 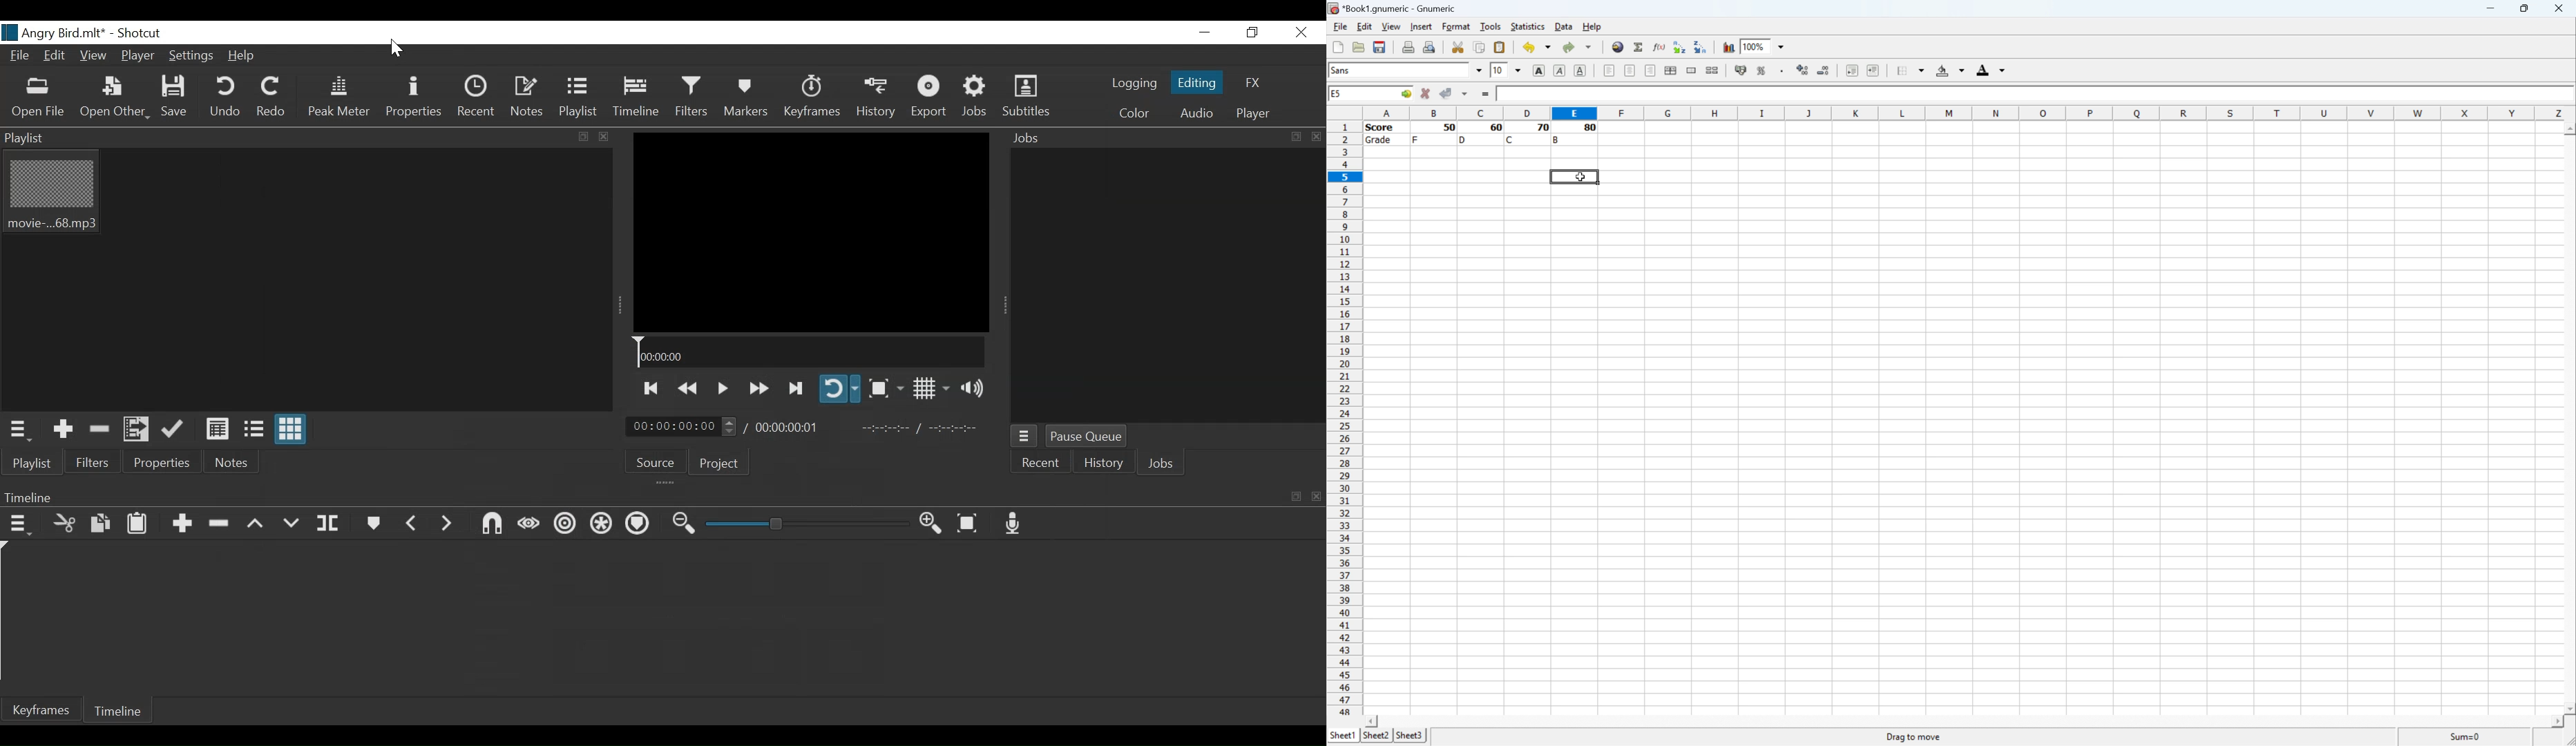 I want to click on sort the selected region in ascending order based on the first column selected , so click(x=1678, y=46).